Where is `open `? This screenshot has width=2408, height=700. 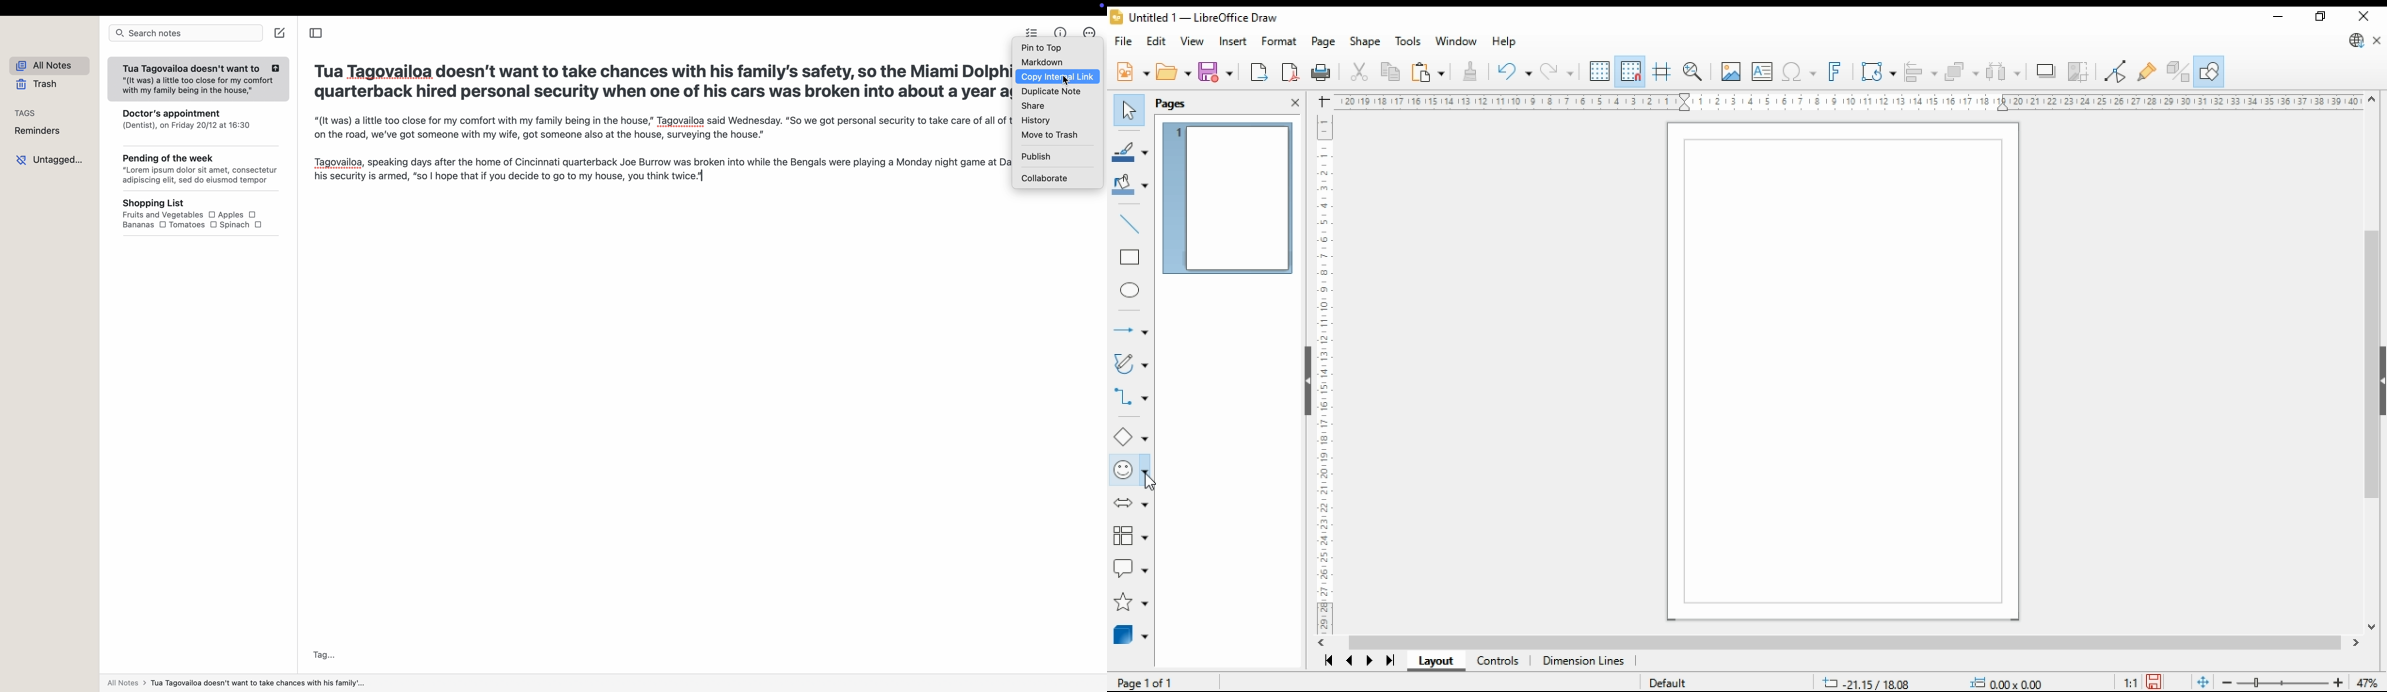 open  is located at coordinates (1174, 72).